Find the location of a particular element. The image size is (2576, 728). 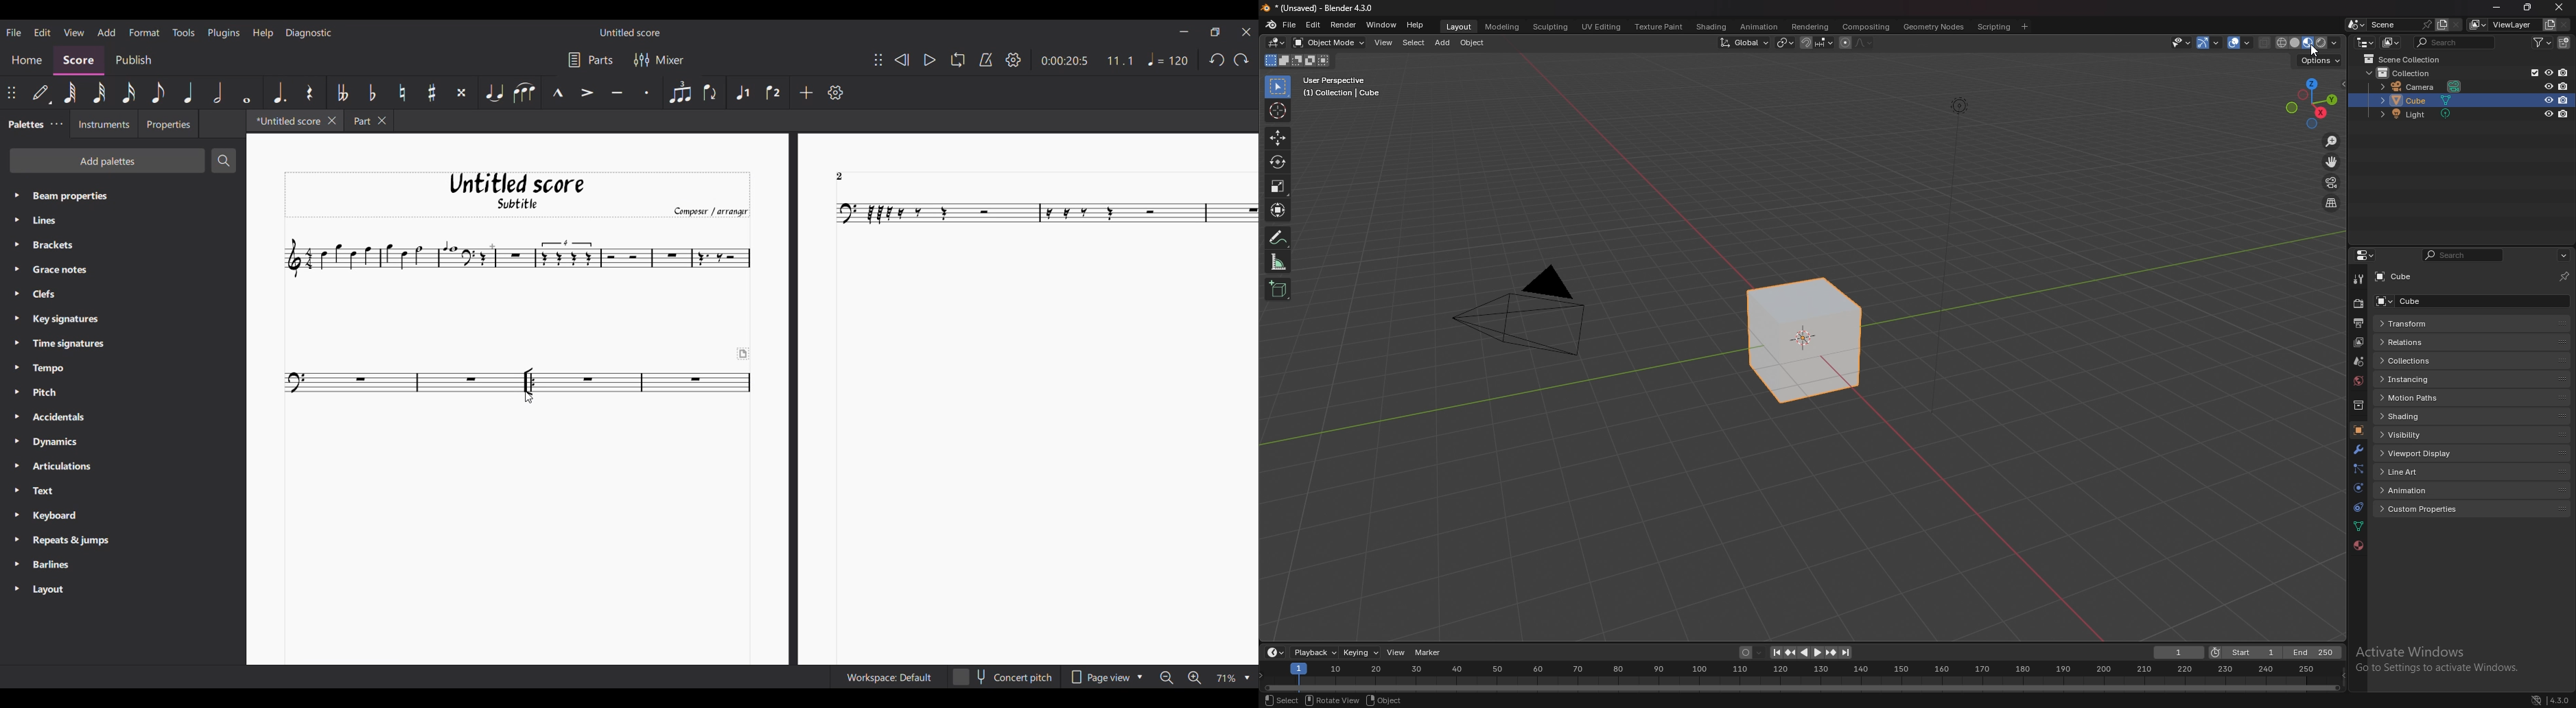

Workspace settings is located at coordinates (888, 677).